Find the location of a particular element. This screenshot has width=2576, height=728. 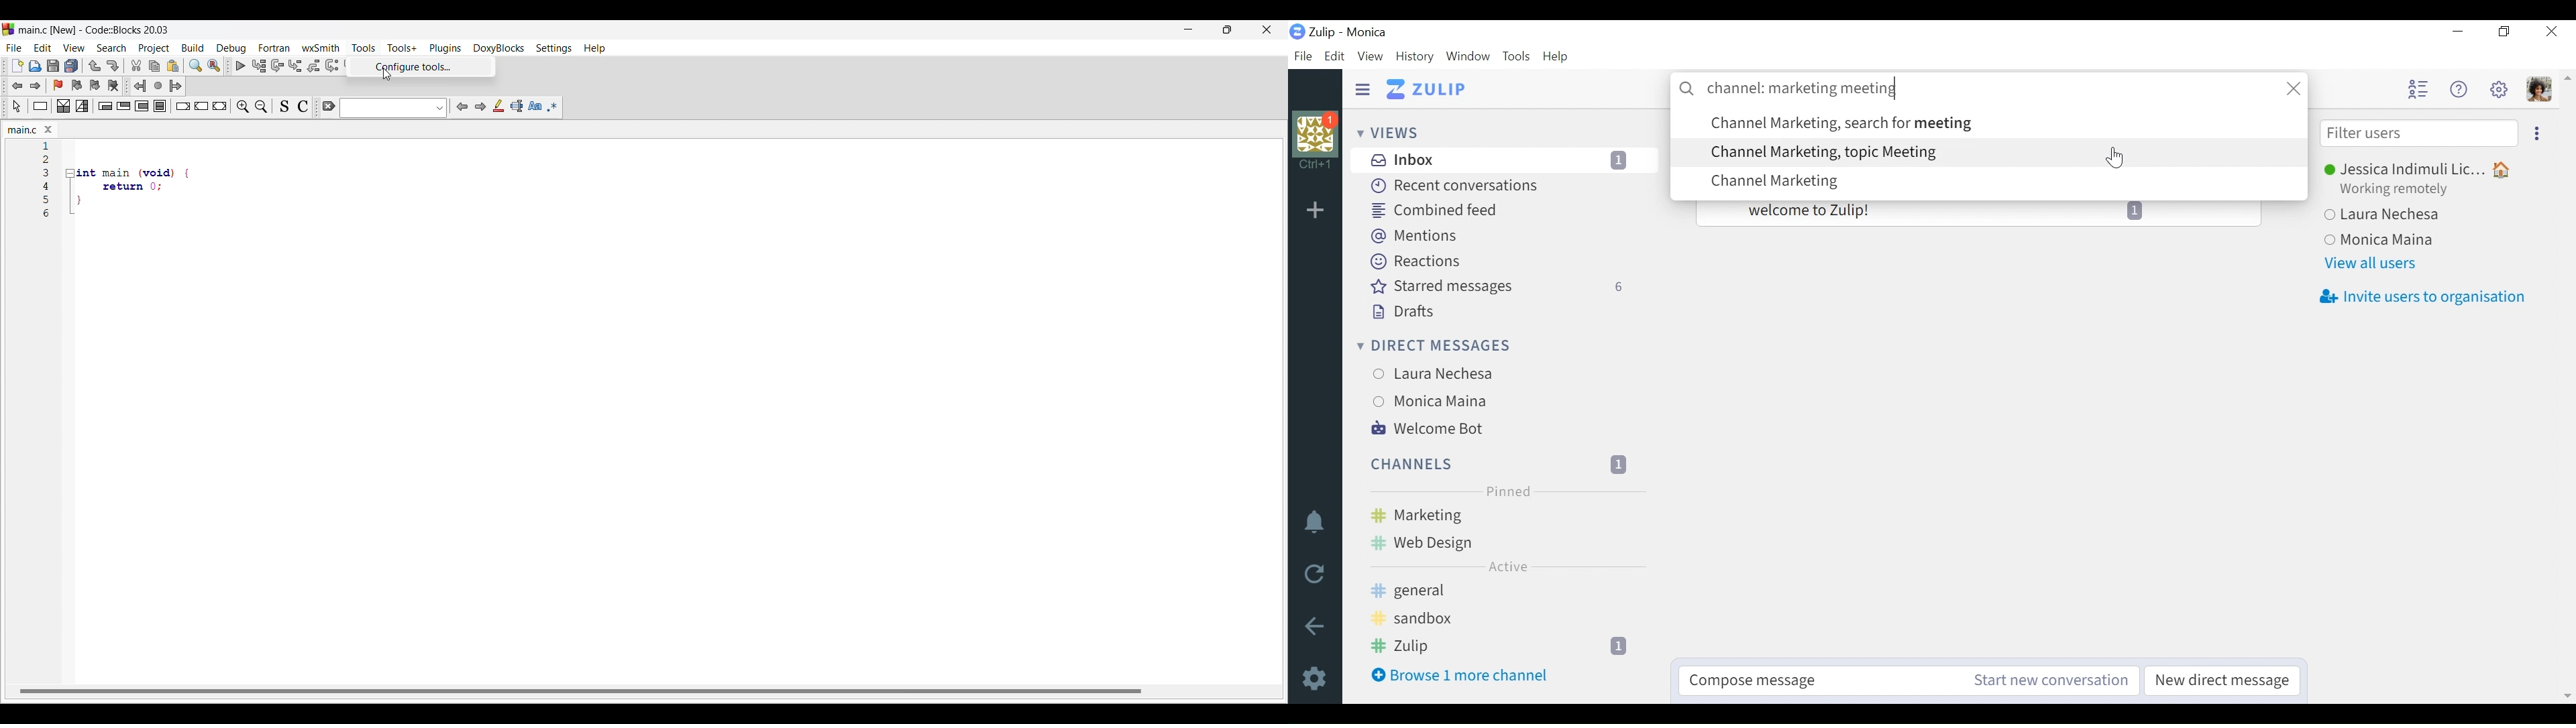

Zoom out is located at coordinates (261, 107).